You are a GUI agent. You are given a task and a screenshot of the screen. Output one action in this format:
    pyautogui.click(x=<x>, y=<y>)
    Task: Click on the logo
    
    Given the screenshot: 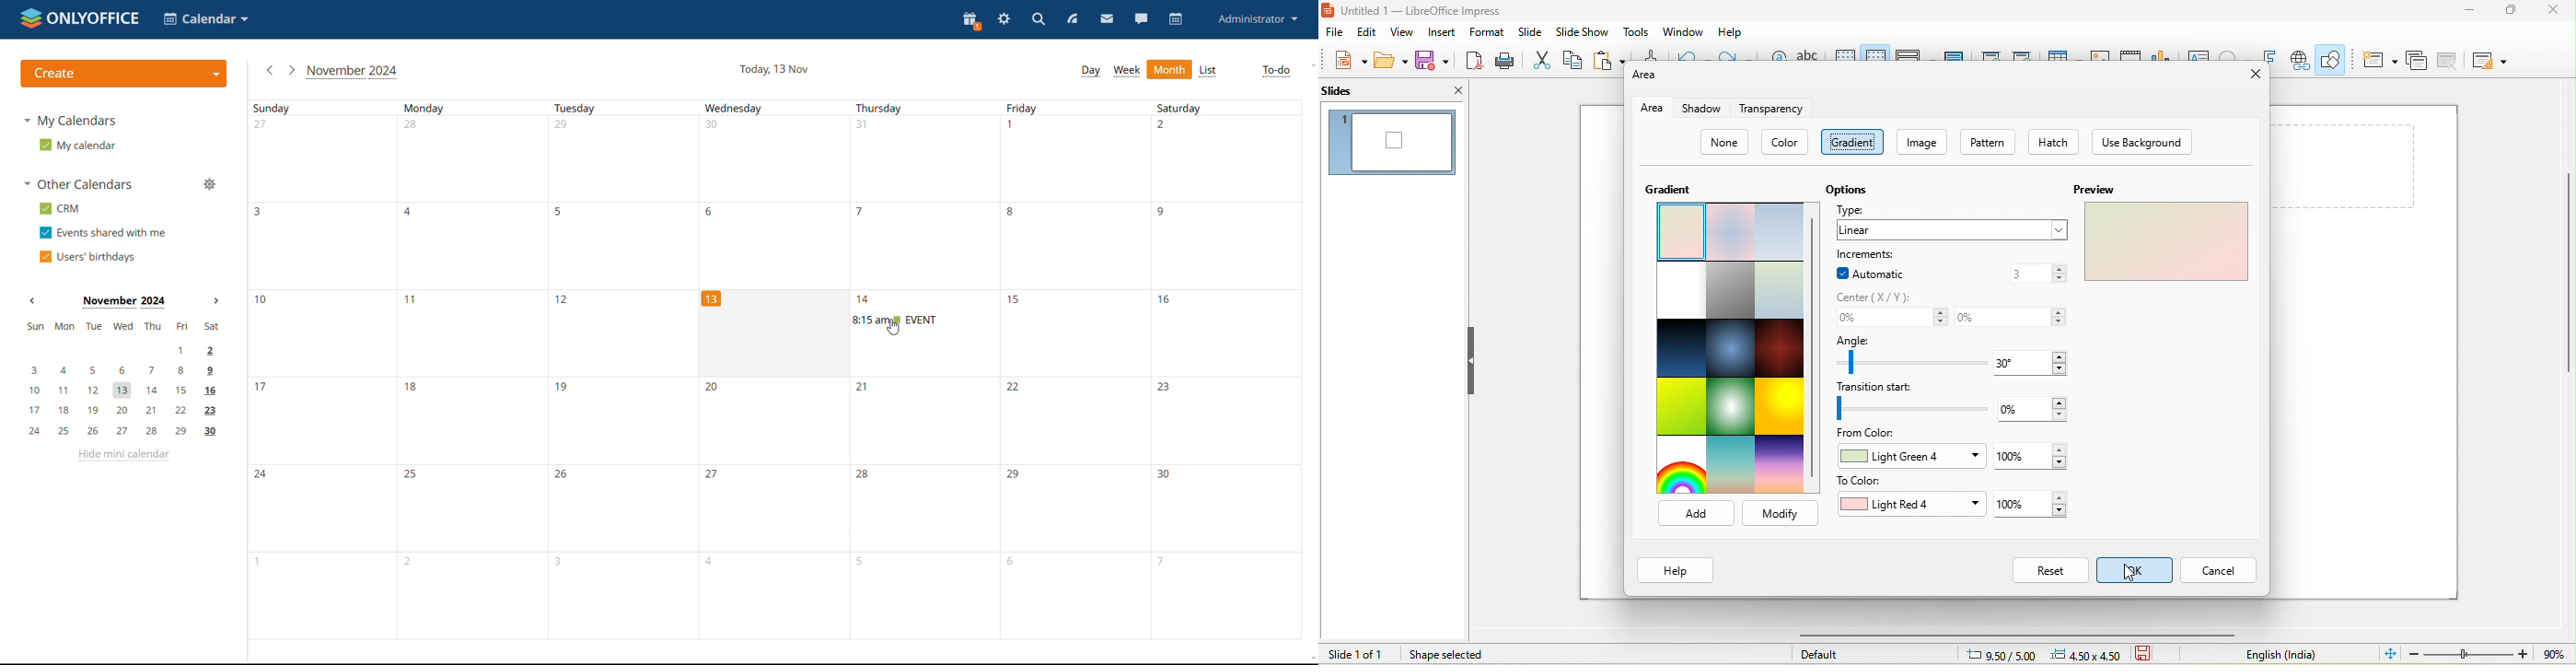 What is the action you would take?
    pyautogui.click(x=1329, y=13)
    